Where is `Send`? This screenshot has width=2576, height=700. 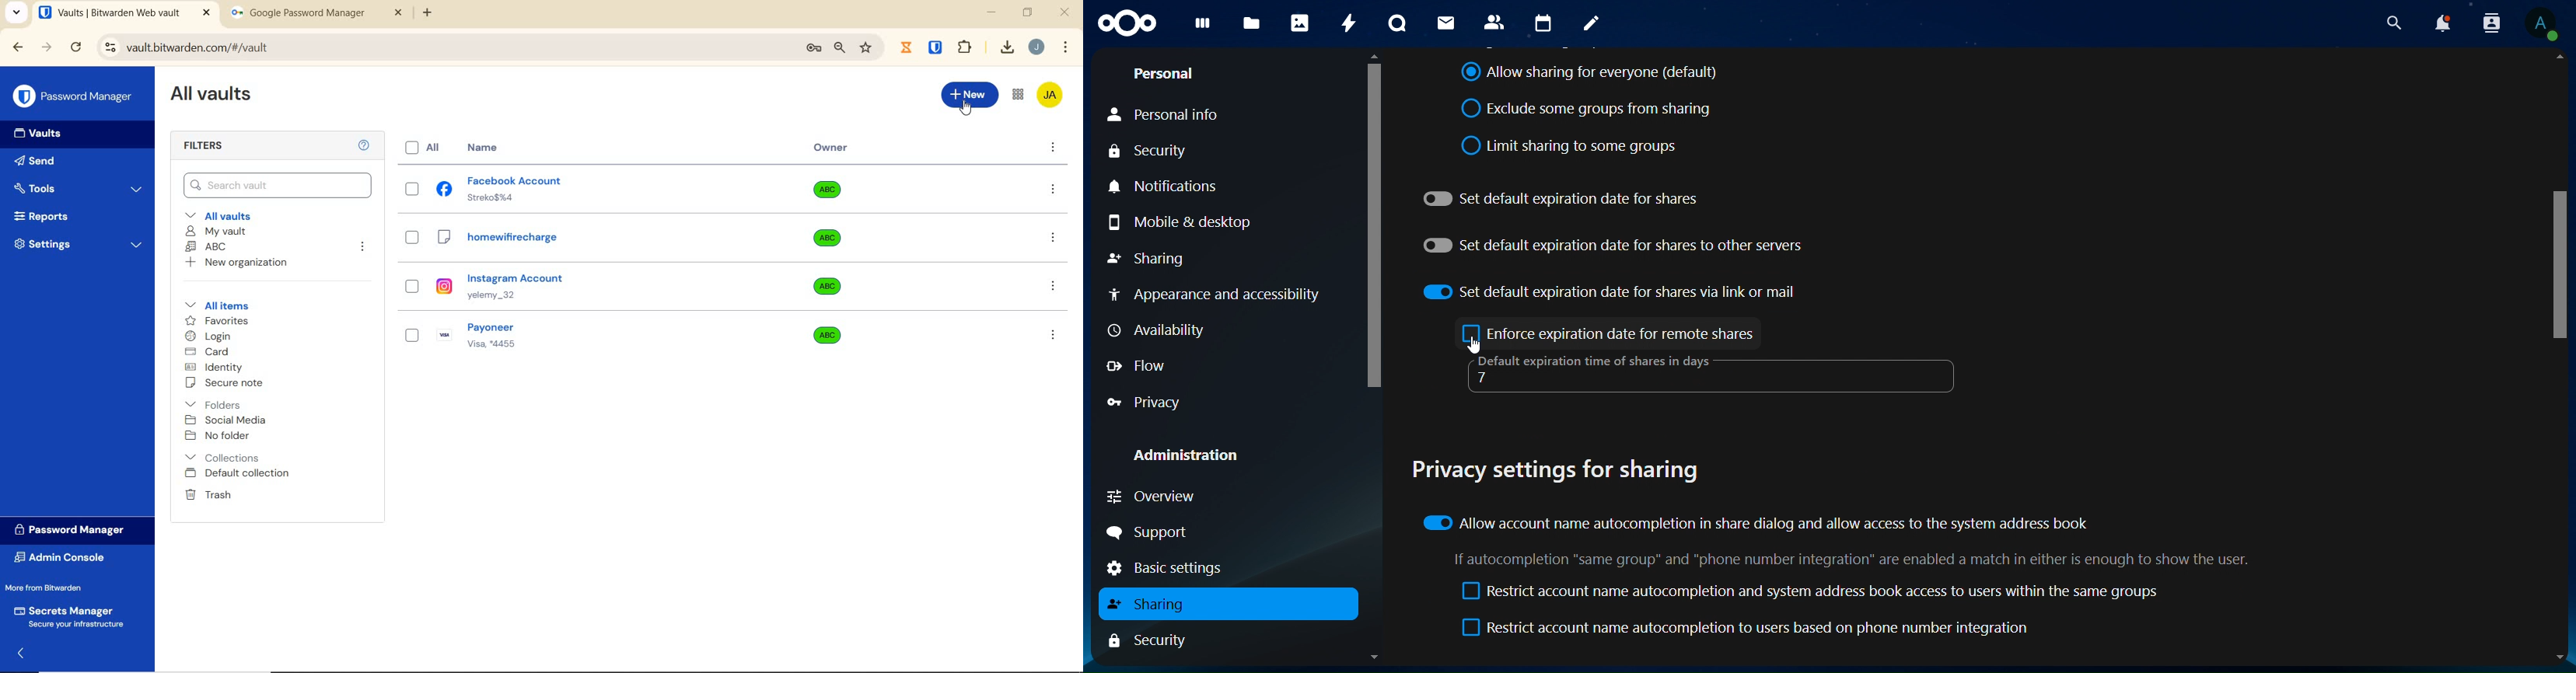 Send is located at coordinates (35, 163).